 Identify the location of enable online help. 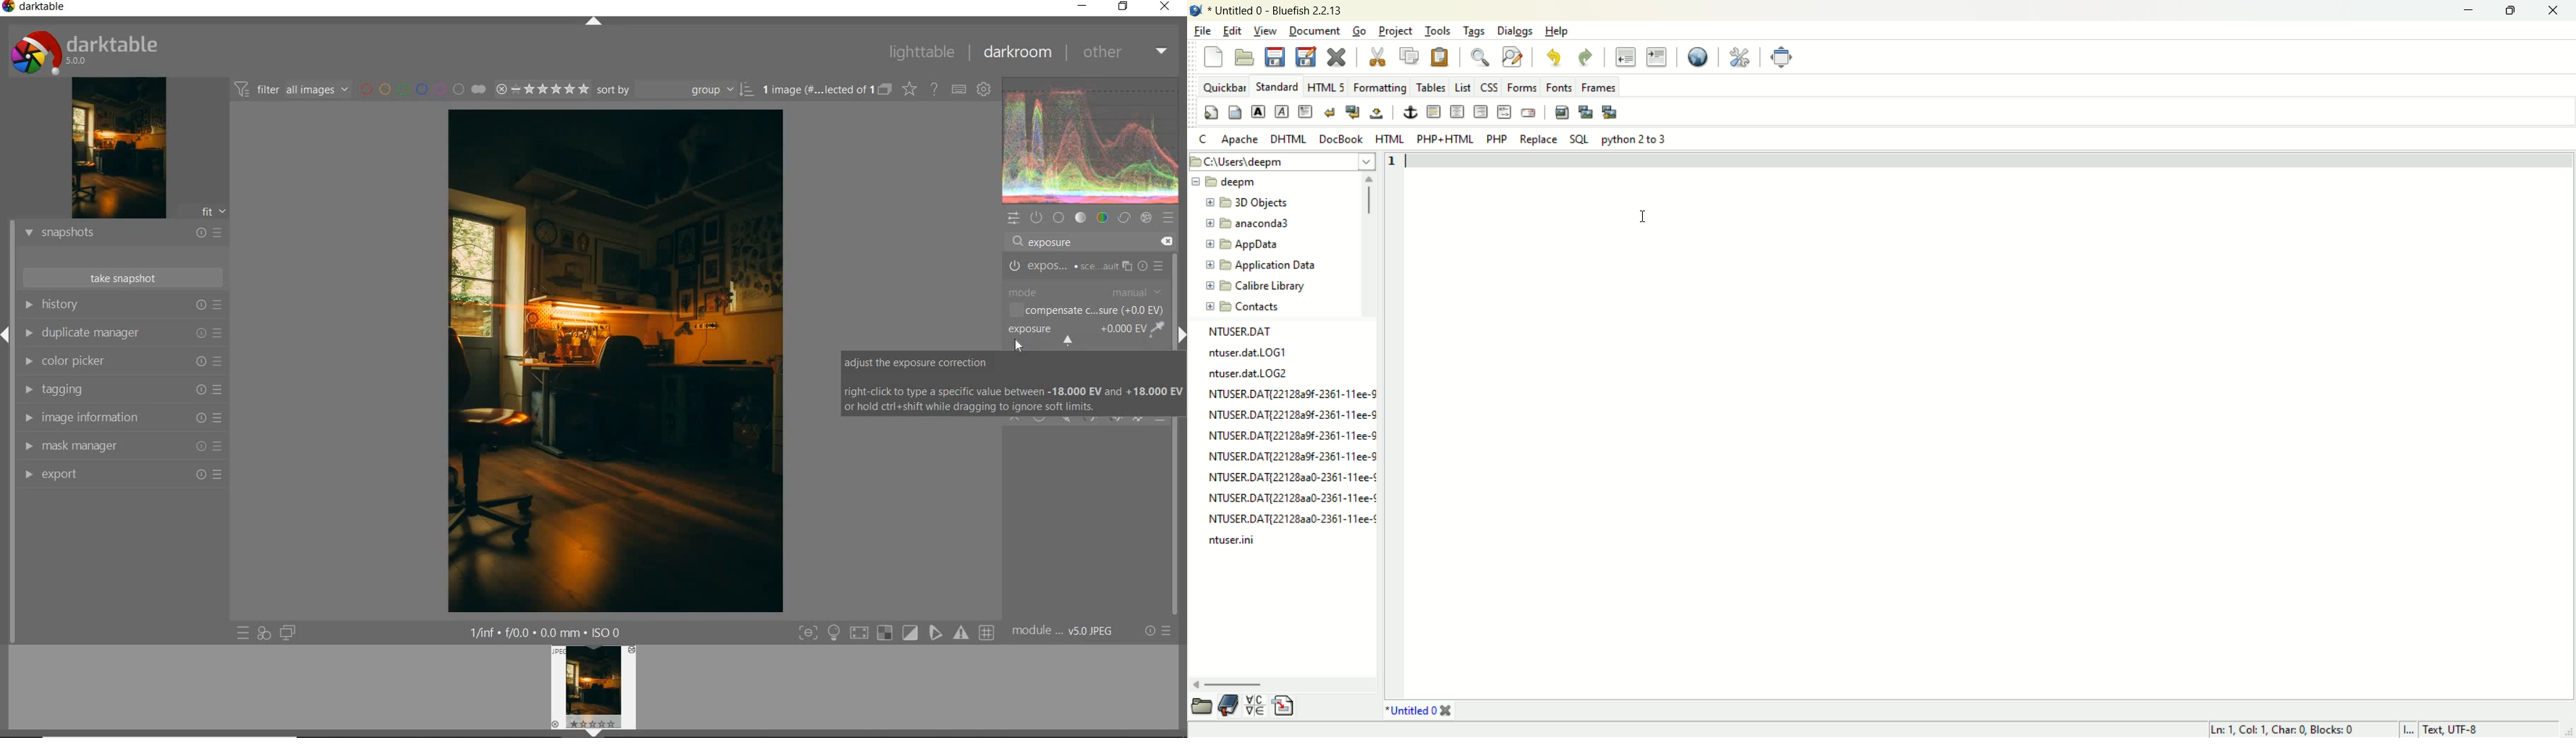
(934, 90).